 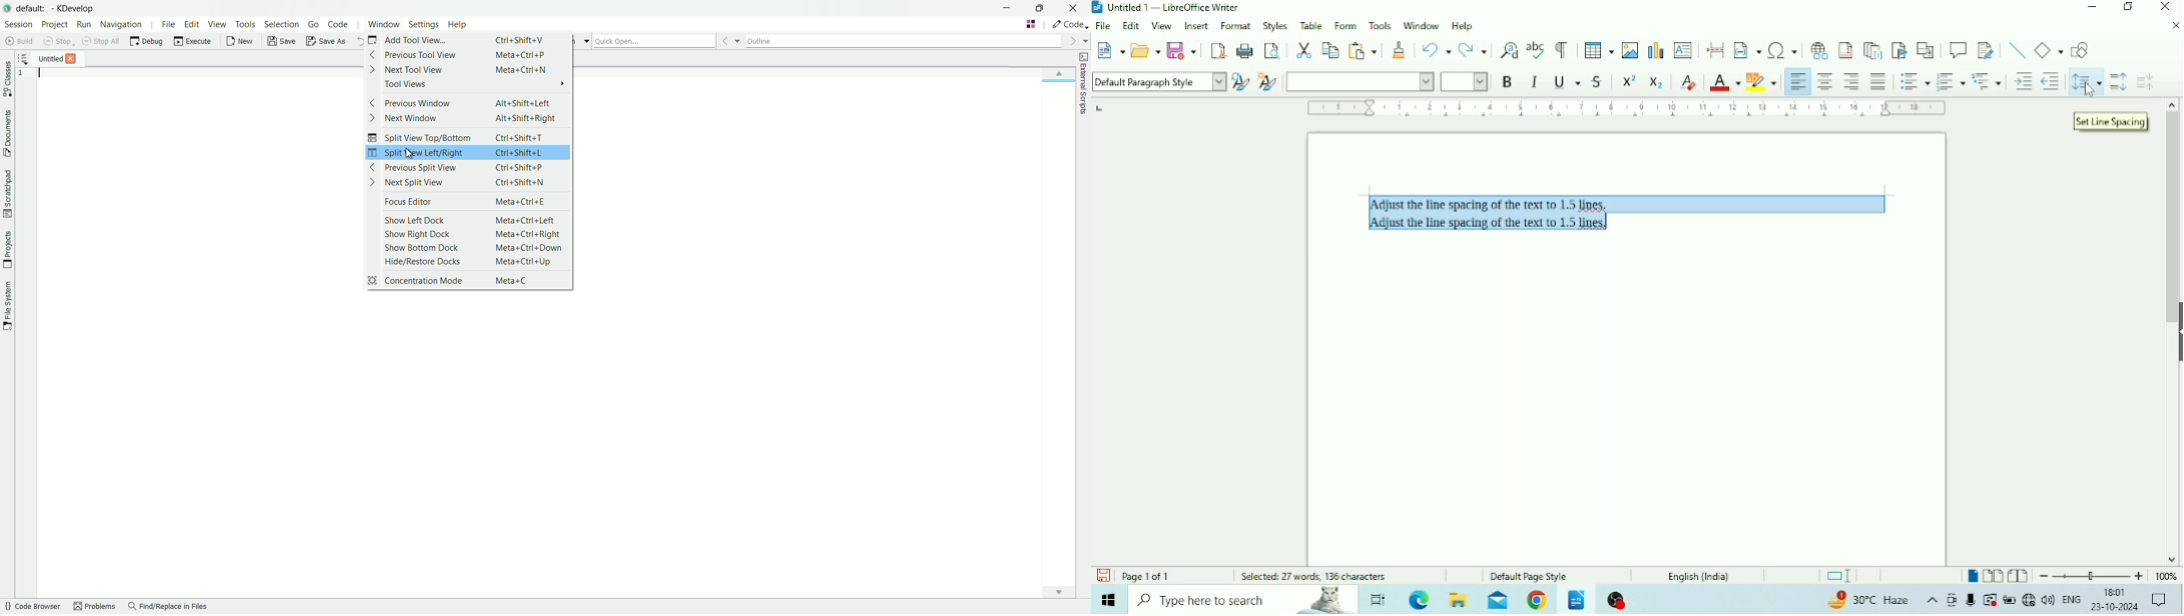 I want to click on Charging, plugged in, so click(x=2009, y=599).